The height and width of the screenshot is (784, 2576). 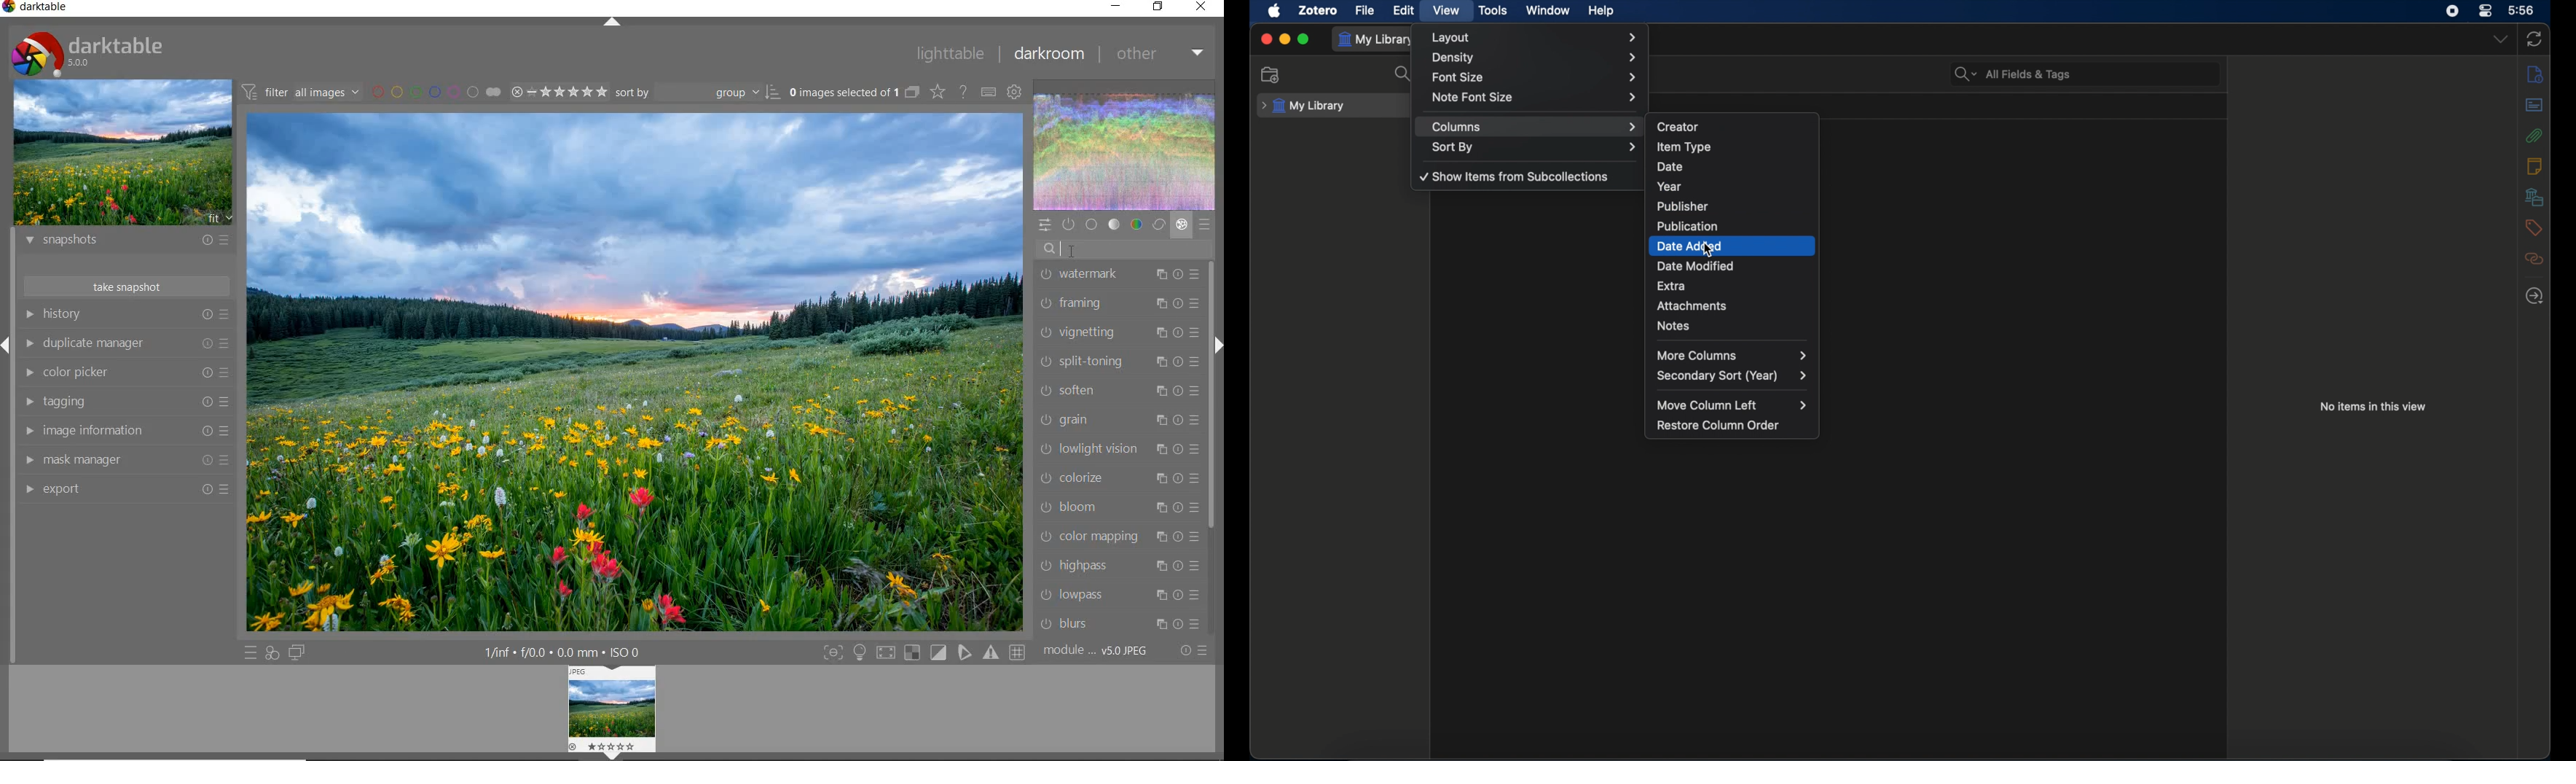 I want to click on image information, so click(x=125, y=431).